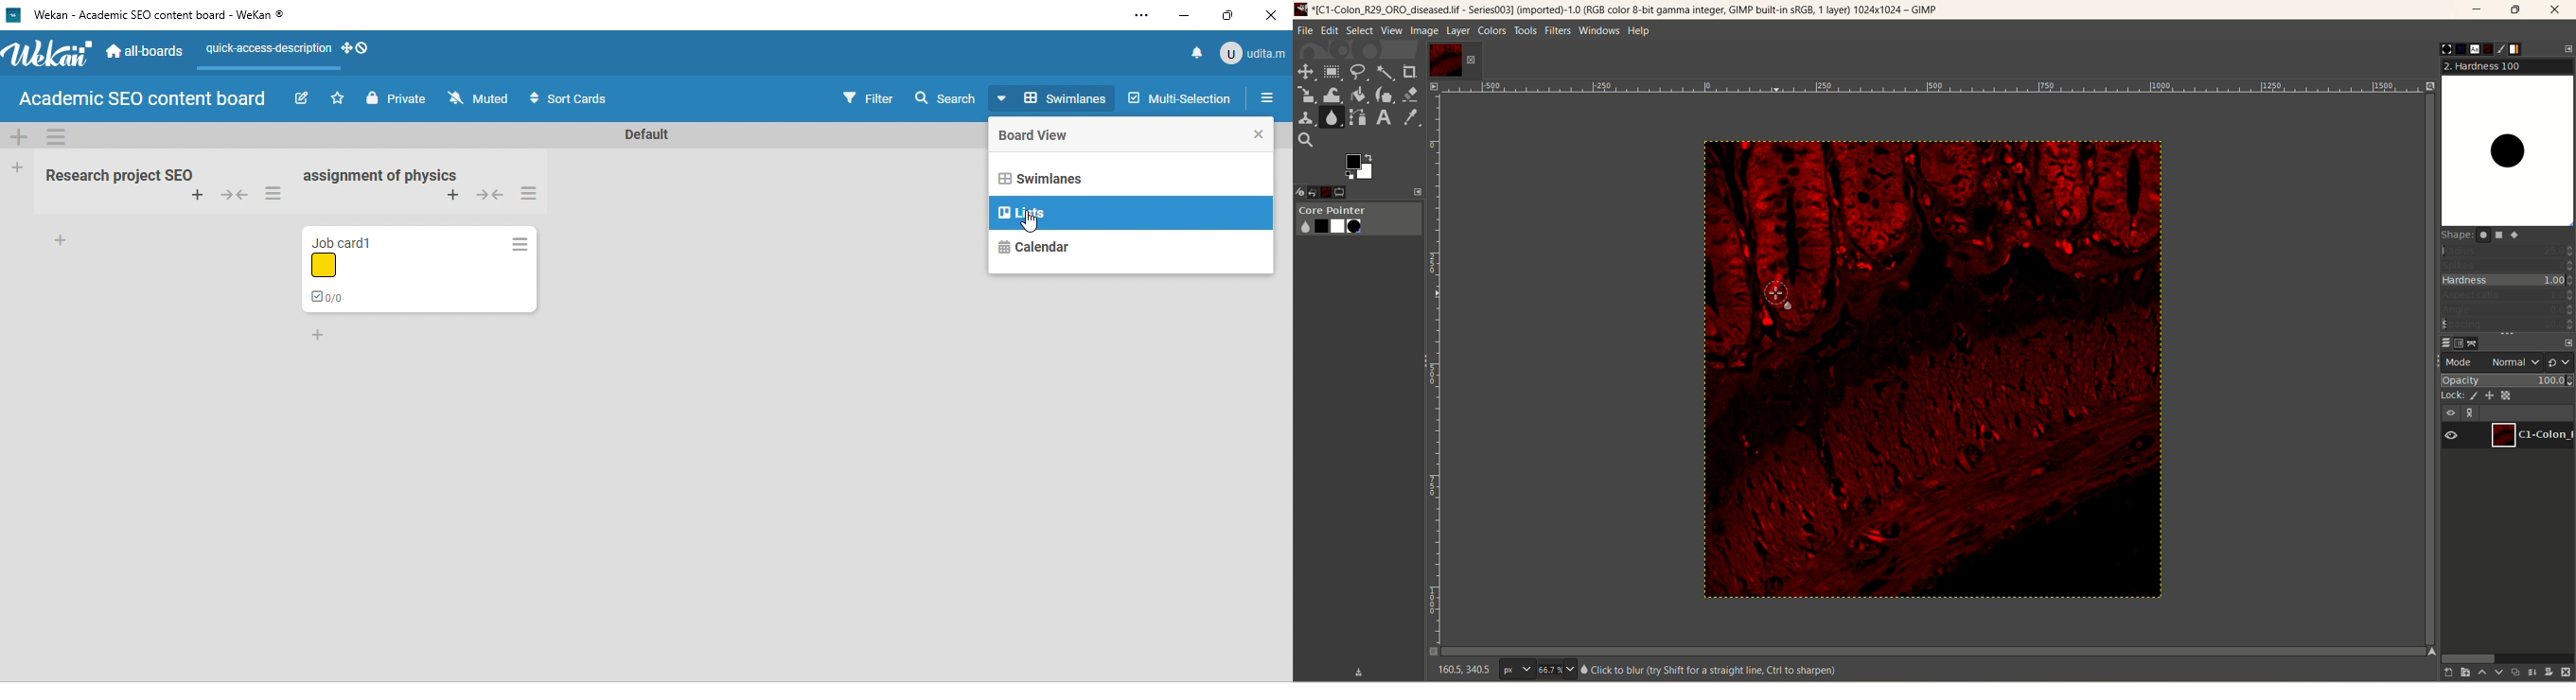 Image resolution: width=2576 pixels, height=700 pixels. I want to click on research project seo, so click(116, 172).